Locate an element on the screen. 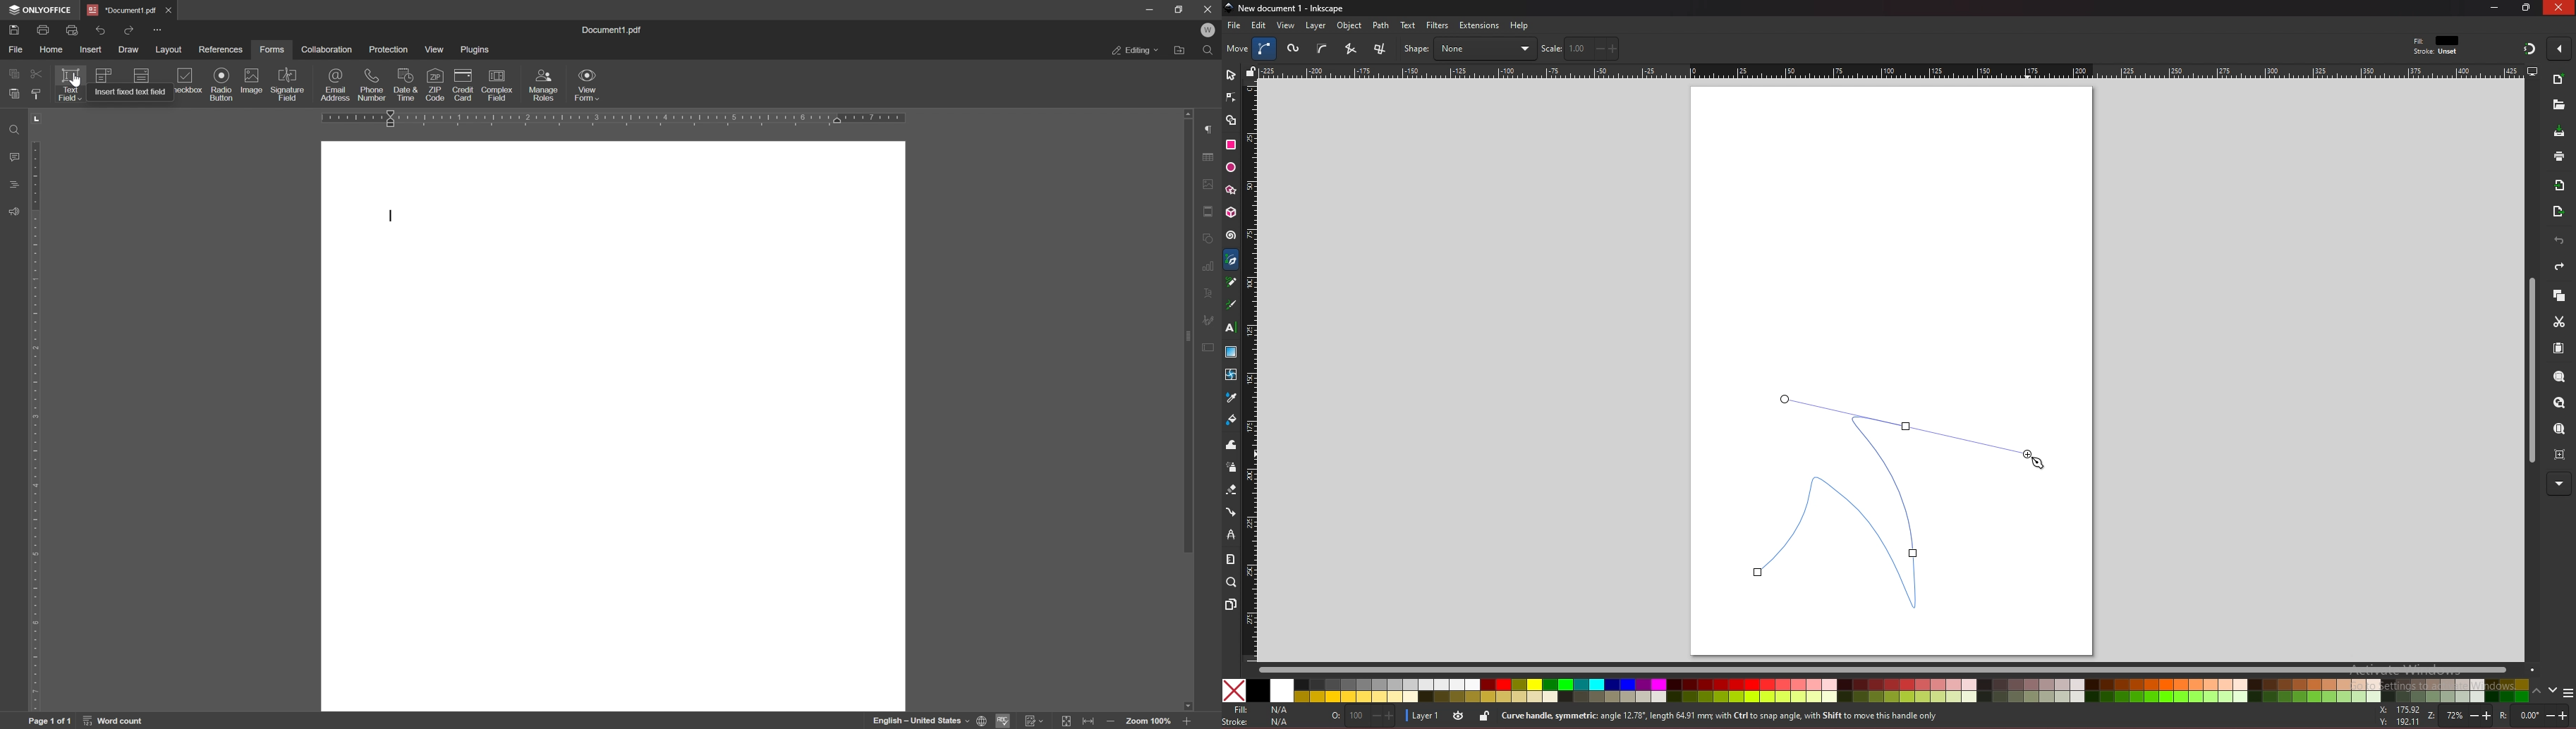 The height and width of the screenshot is (756, 2576). gradient is located at coordinates (1232, 352).